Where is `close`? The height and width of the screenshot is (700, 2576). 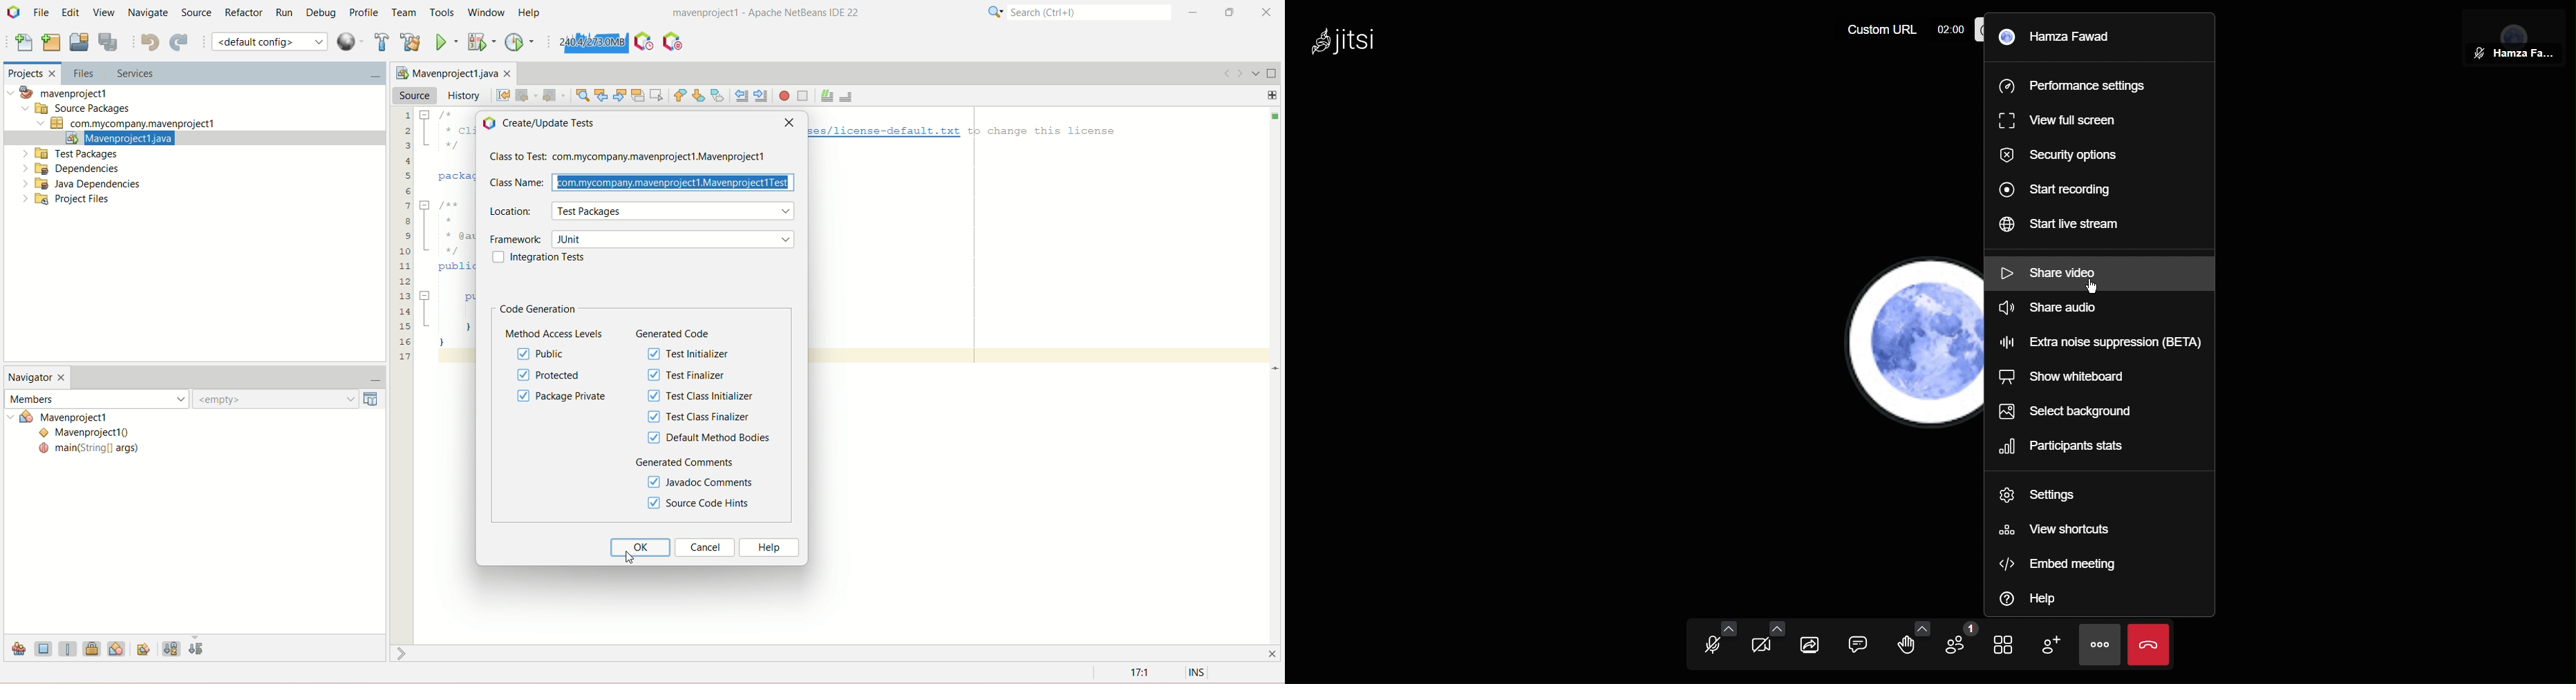 close is located at coordinates (1276, 653).